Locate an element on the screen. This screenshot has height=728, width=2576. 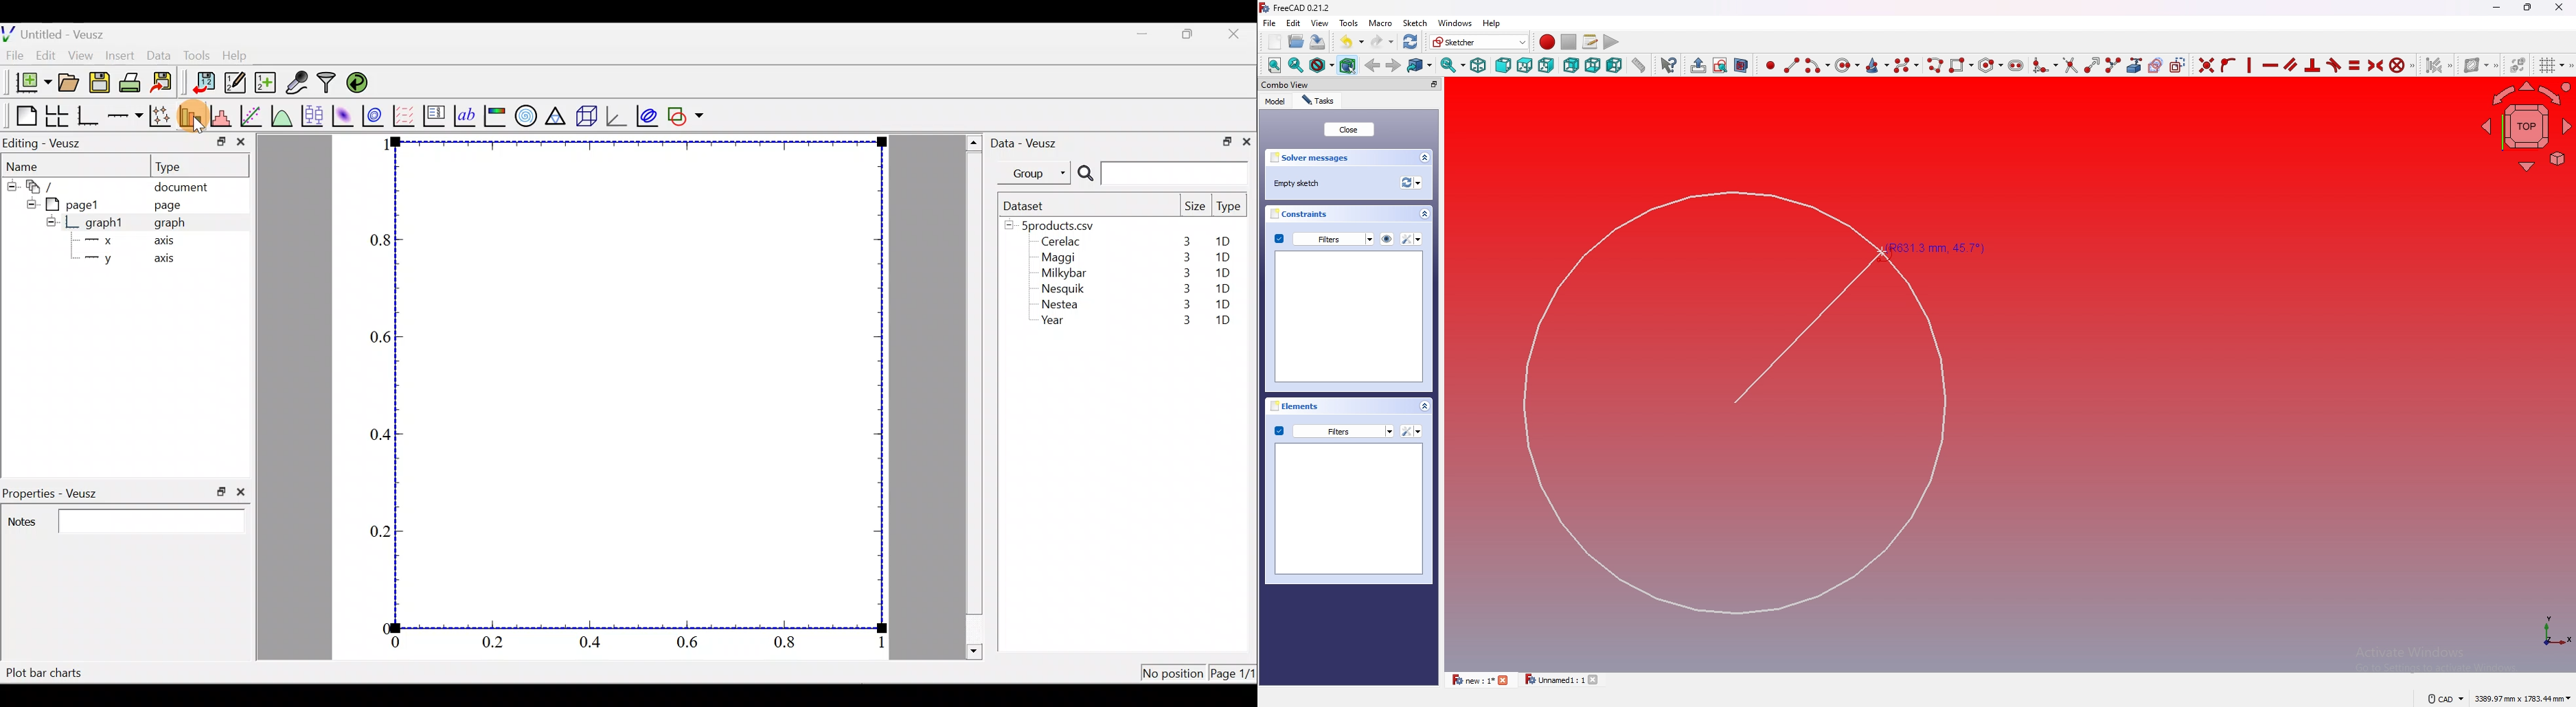
Plot box plots is located at coordinates (314, 115).